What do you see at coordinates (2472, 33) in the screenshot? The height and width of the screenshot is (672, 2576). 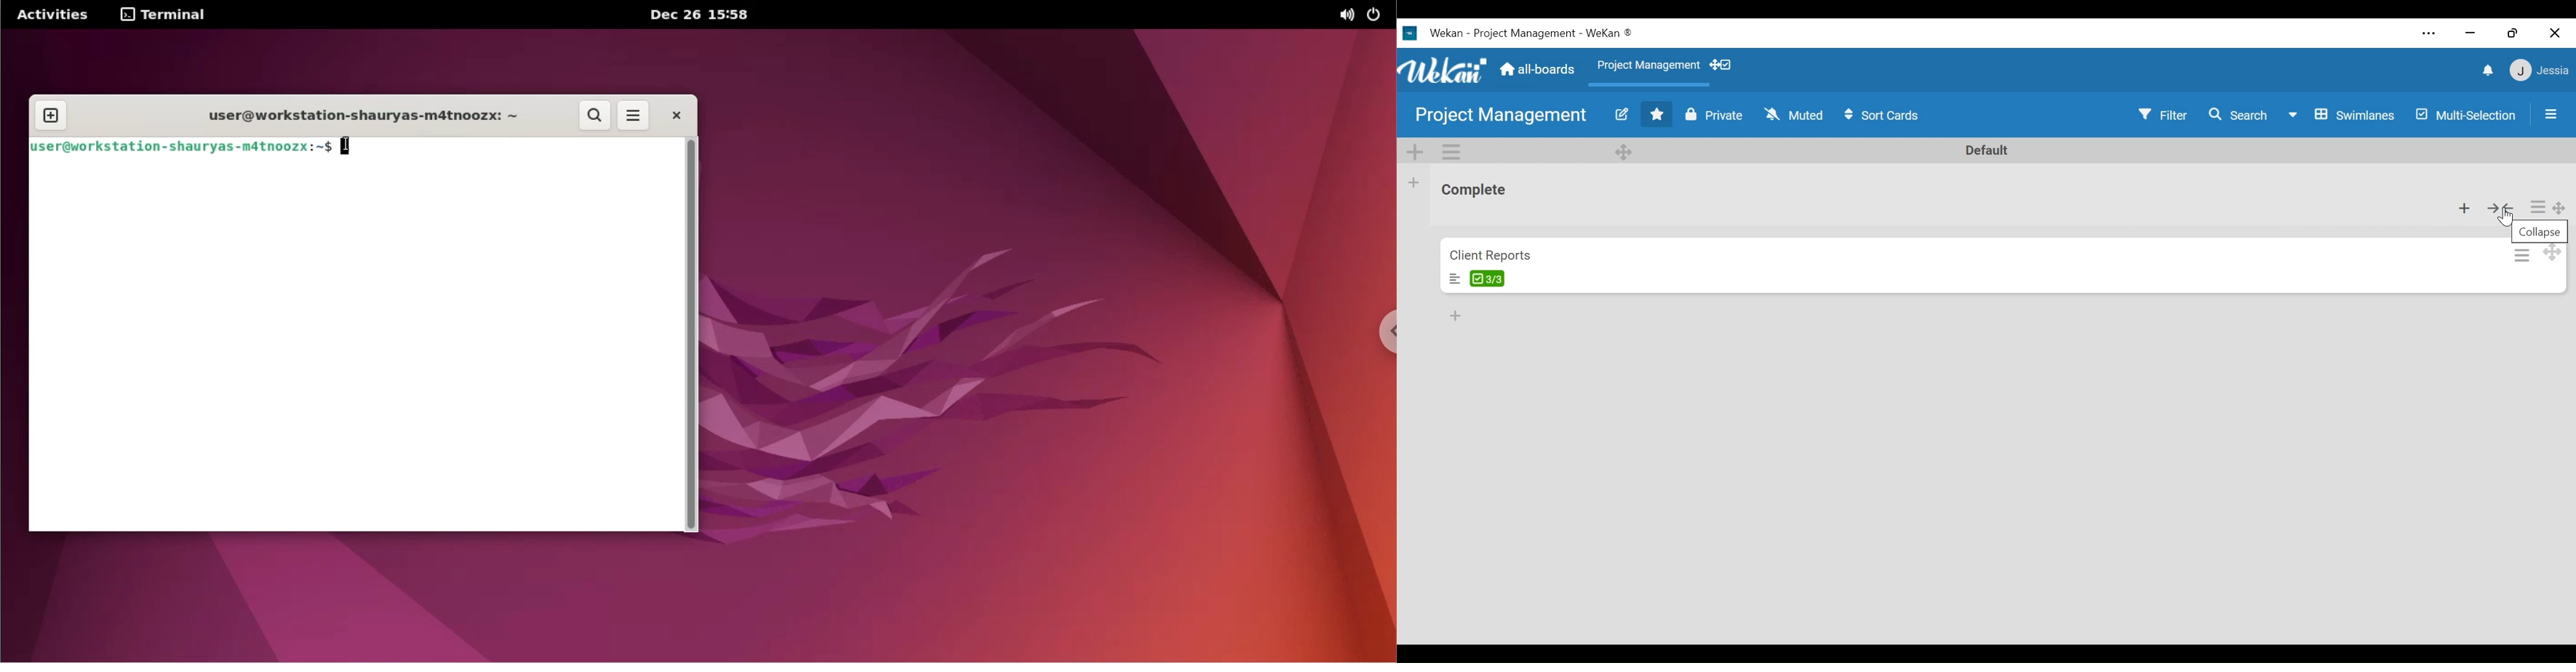 I see `minimize` at bounding box center [2472, 33].